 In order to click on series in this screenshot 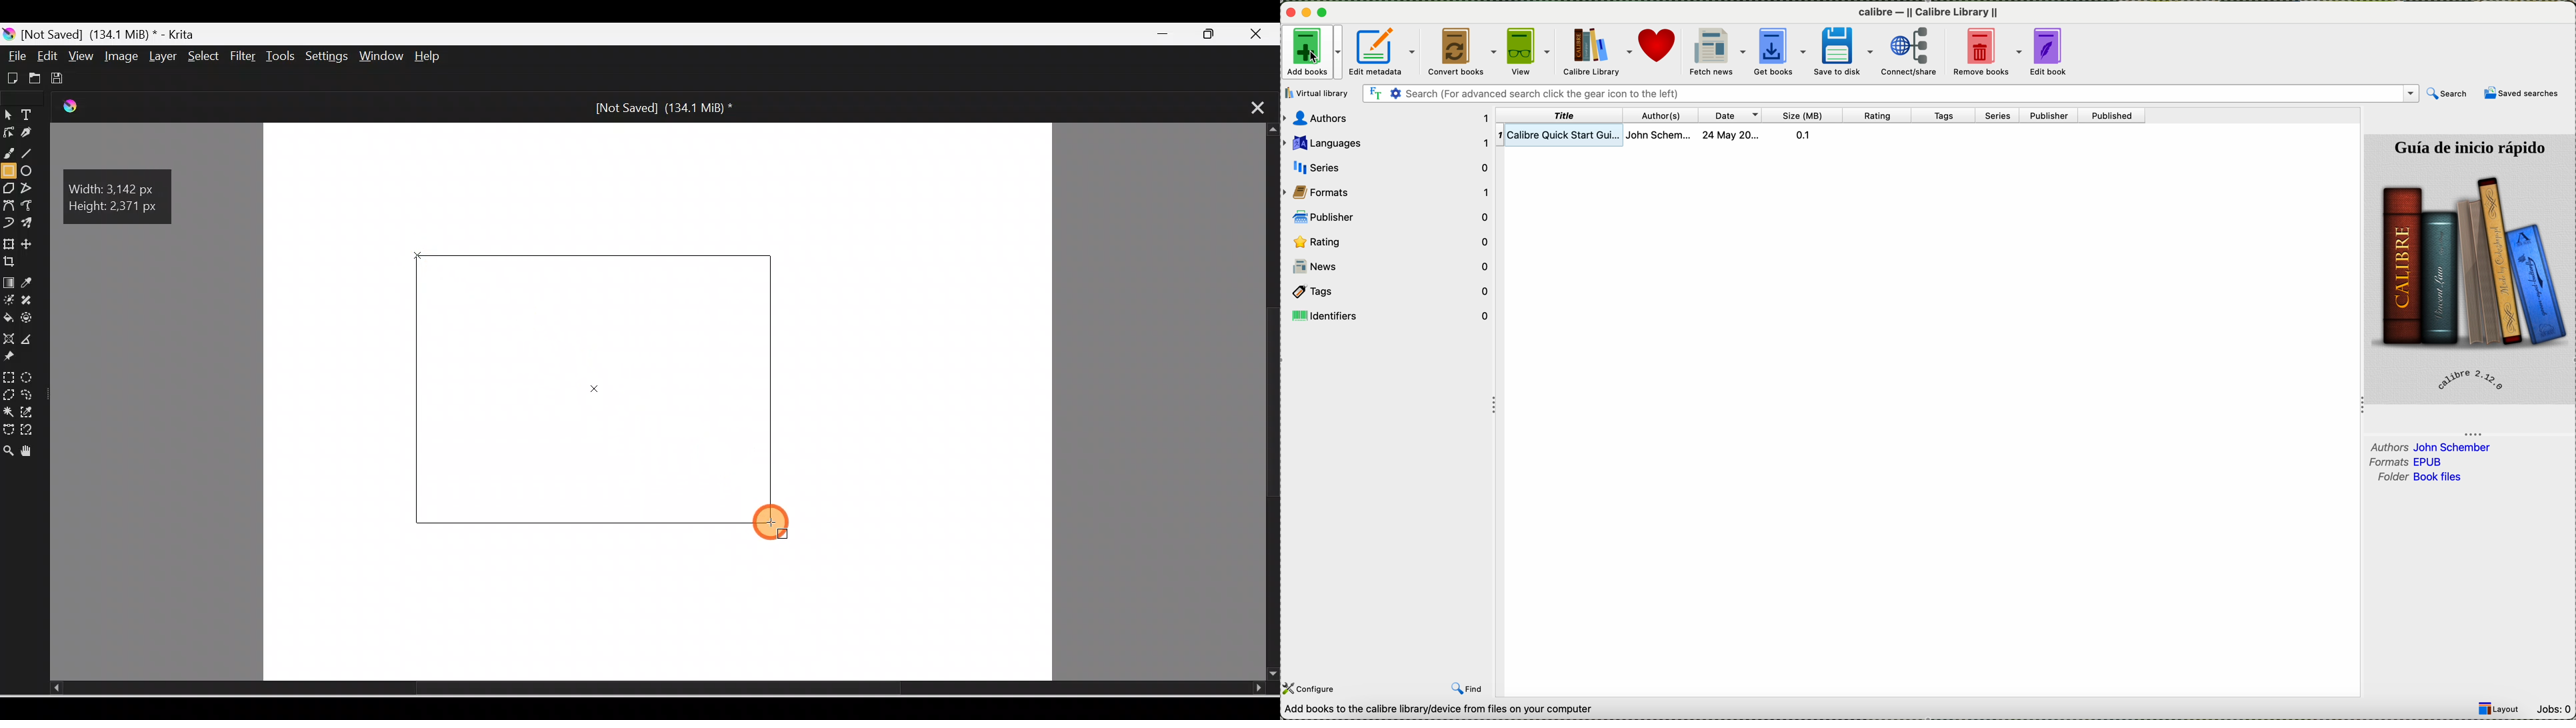, I will do `click(2000, 116)`.